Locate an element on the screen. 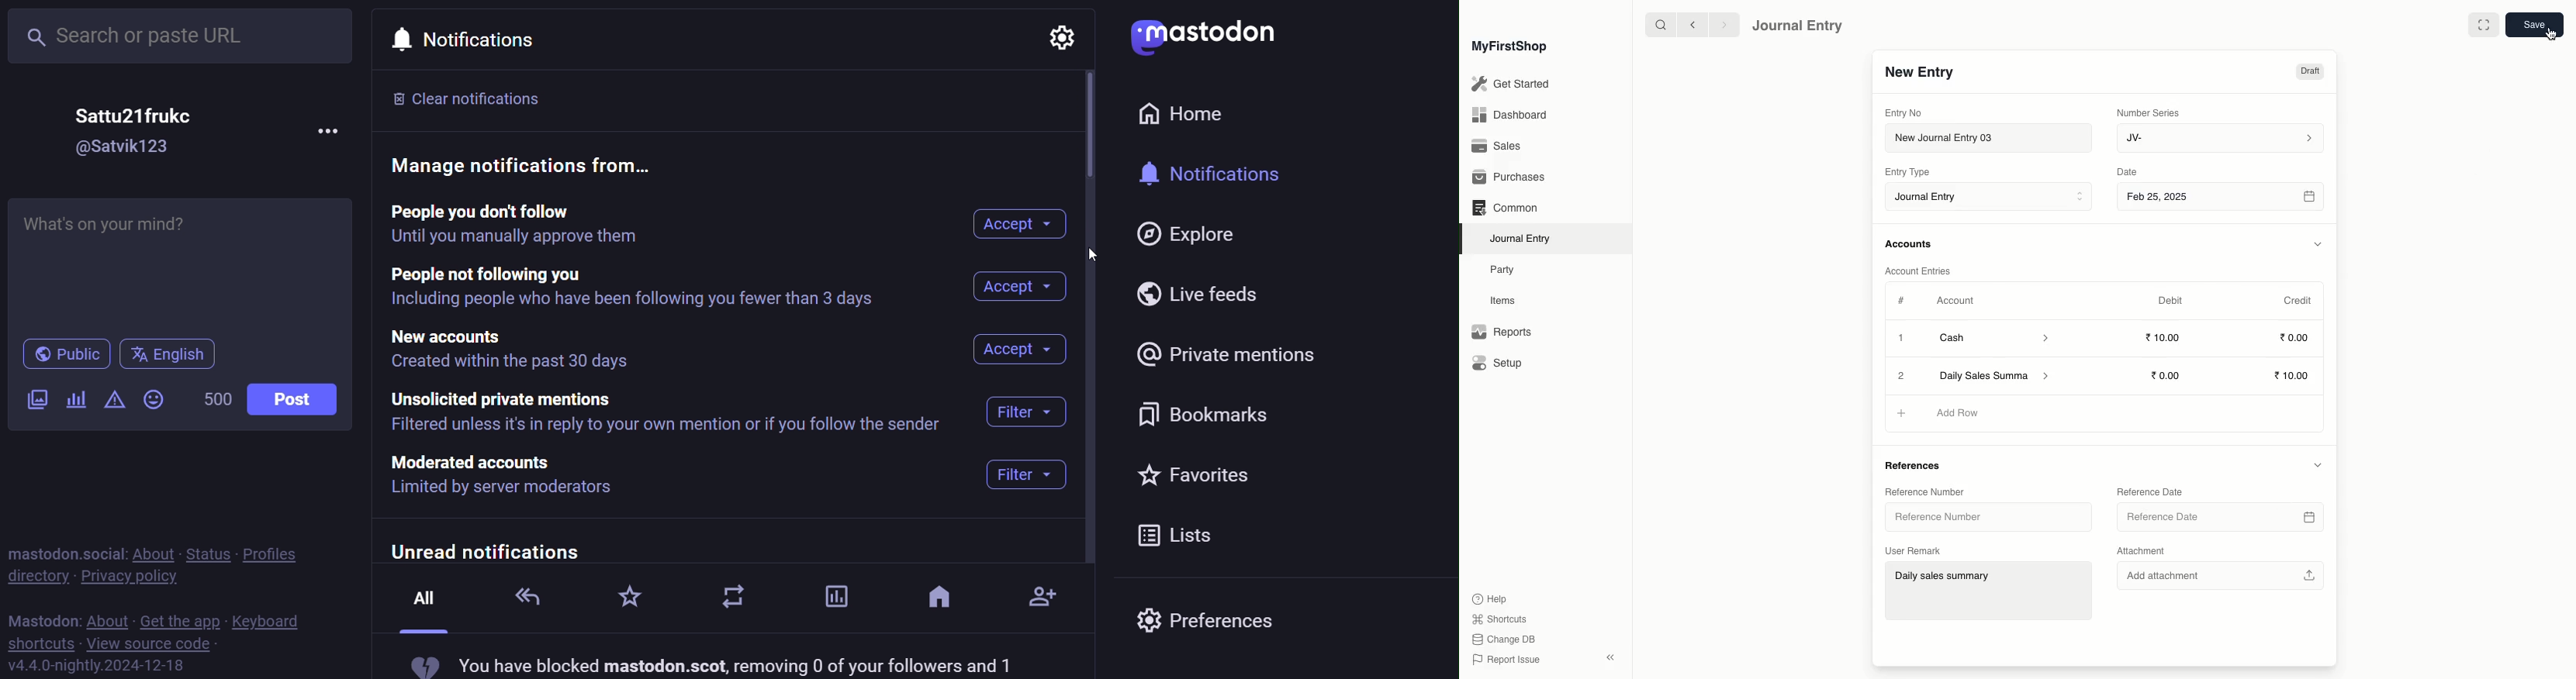 This screenshot has width=2576, height=700. Add attachment is located at coordinates (2218, 574).